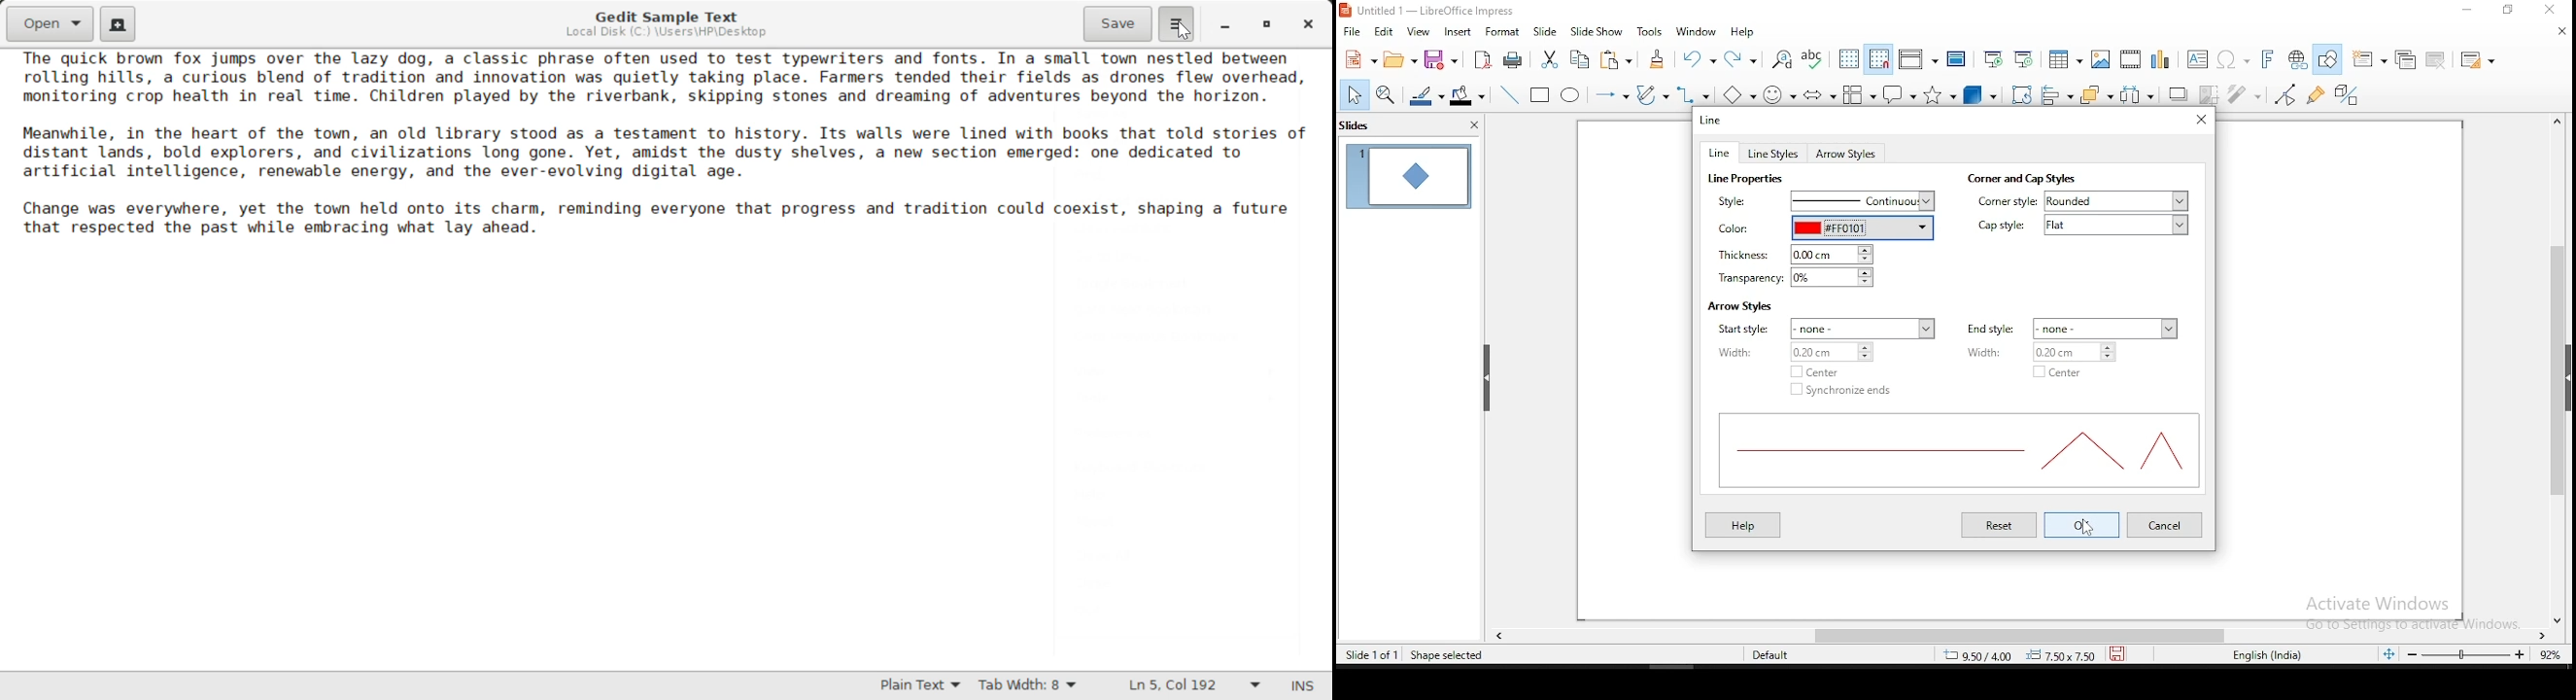  Describe the element at coordinates (1398, 59) in the screenshot. I see `open` at that location.